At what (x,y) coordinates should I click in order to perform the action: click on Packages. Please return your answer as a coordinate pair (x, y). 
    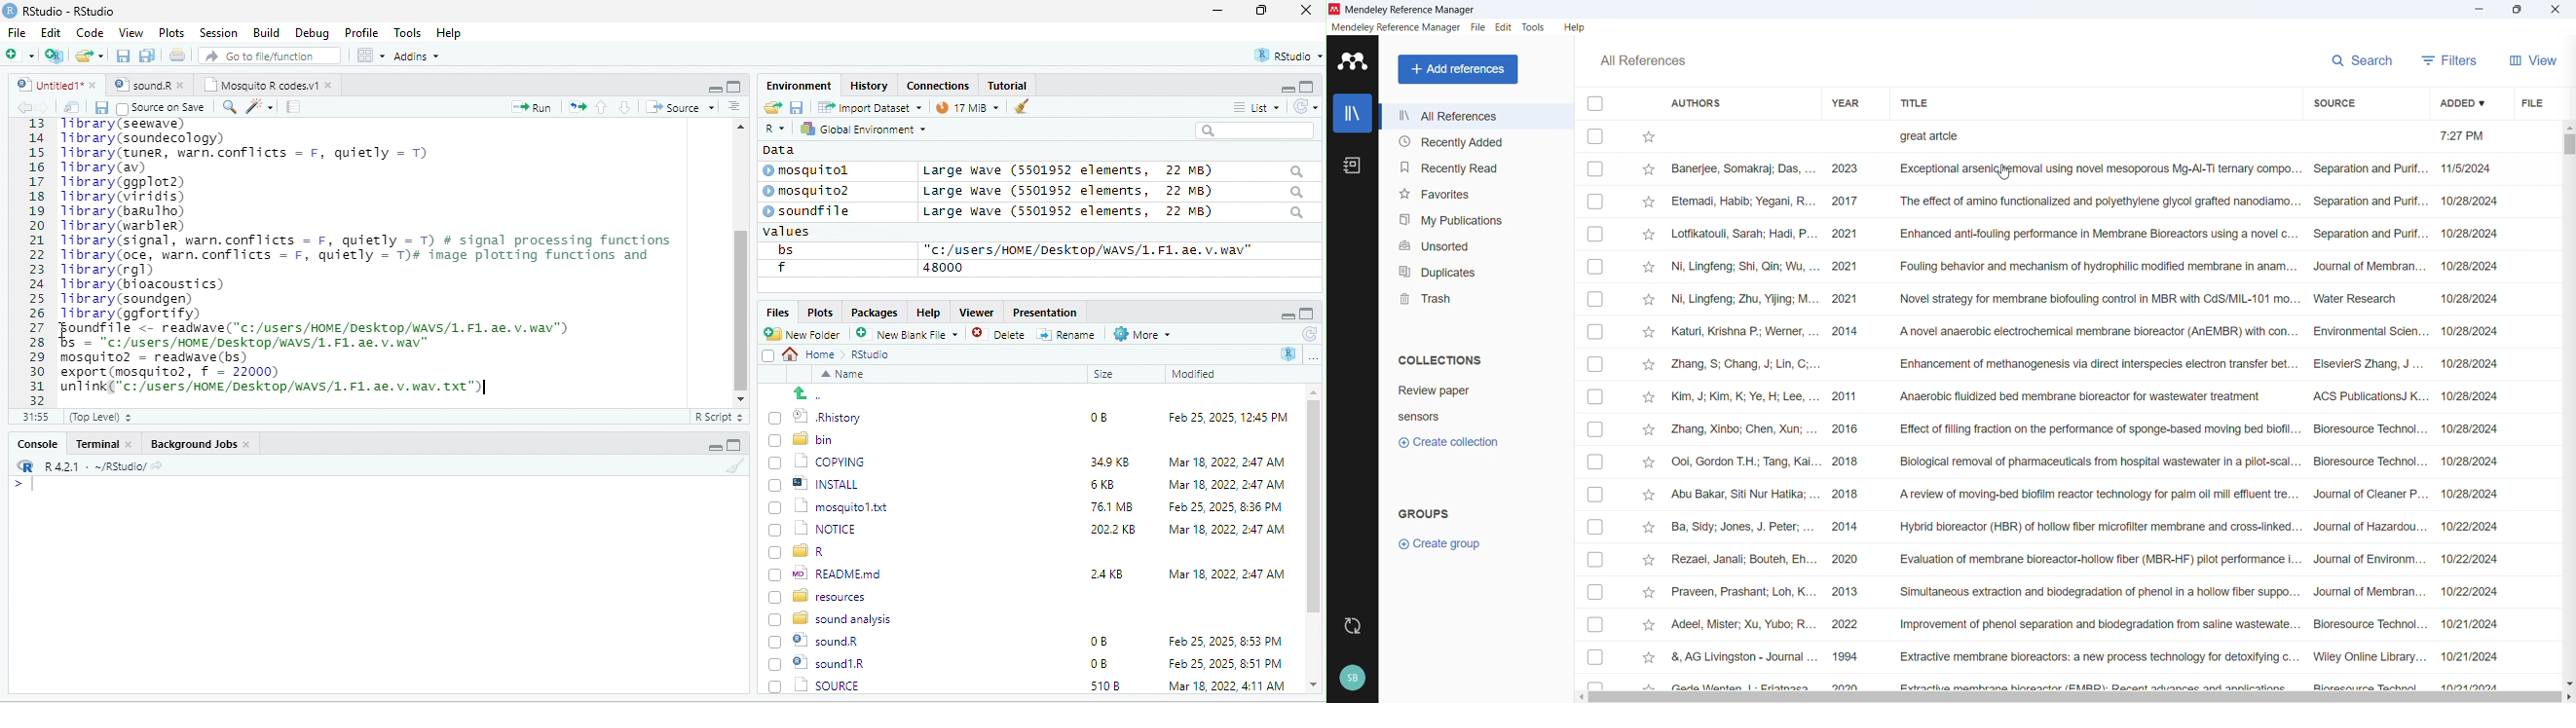
    Looking at the image, I should click on (877, 312).